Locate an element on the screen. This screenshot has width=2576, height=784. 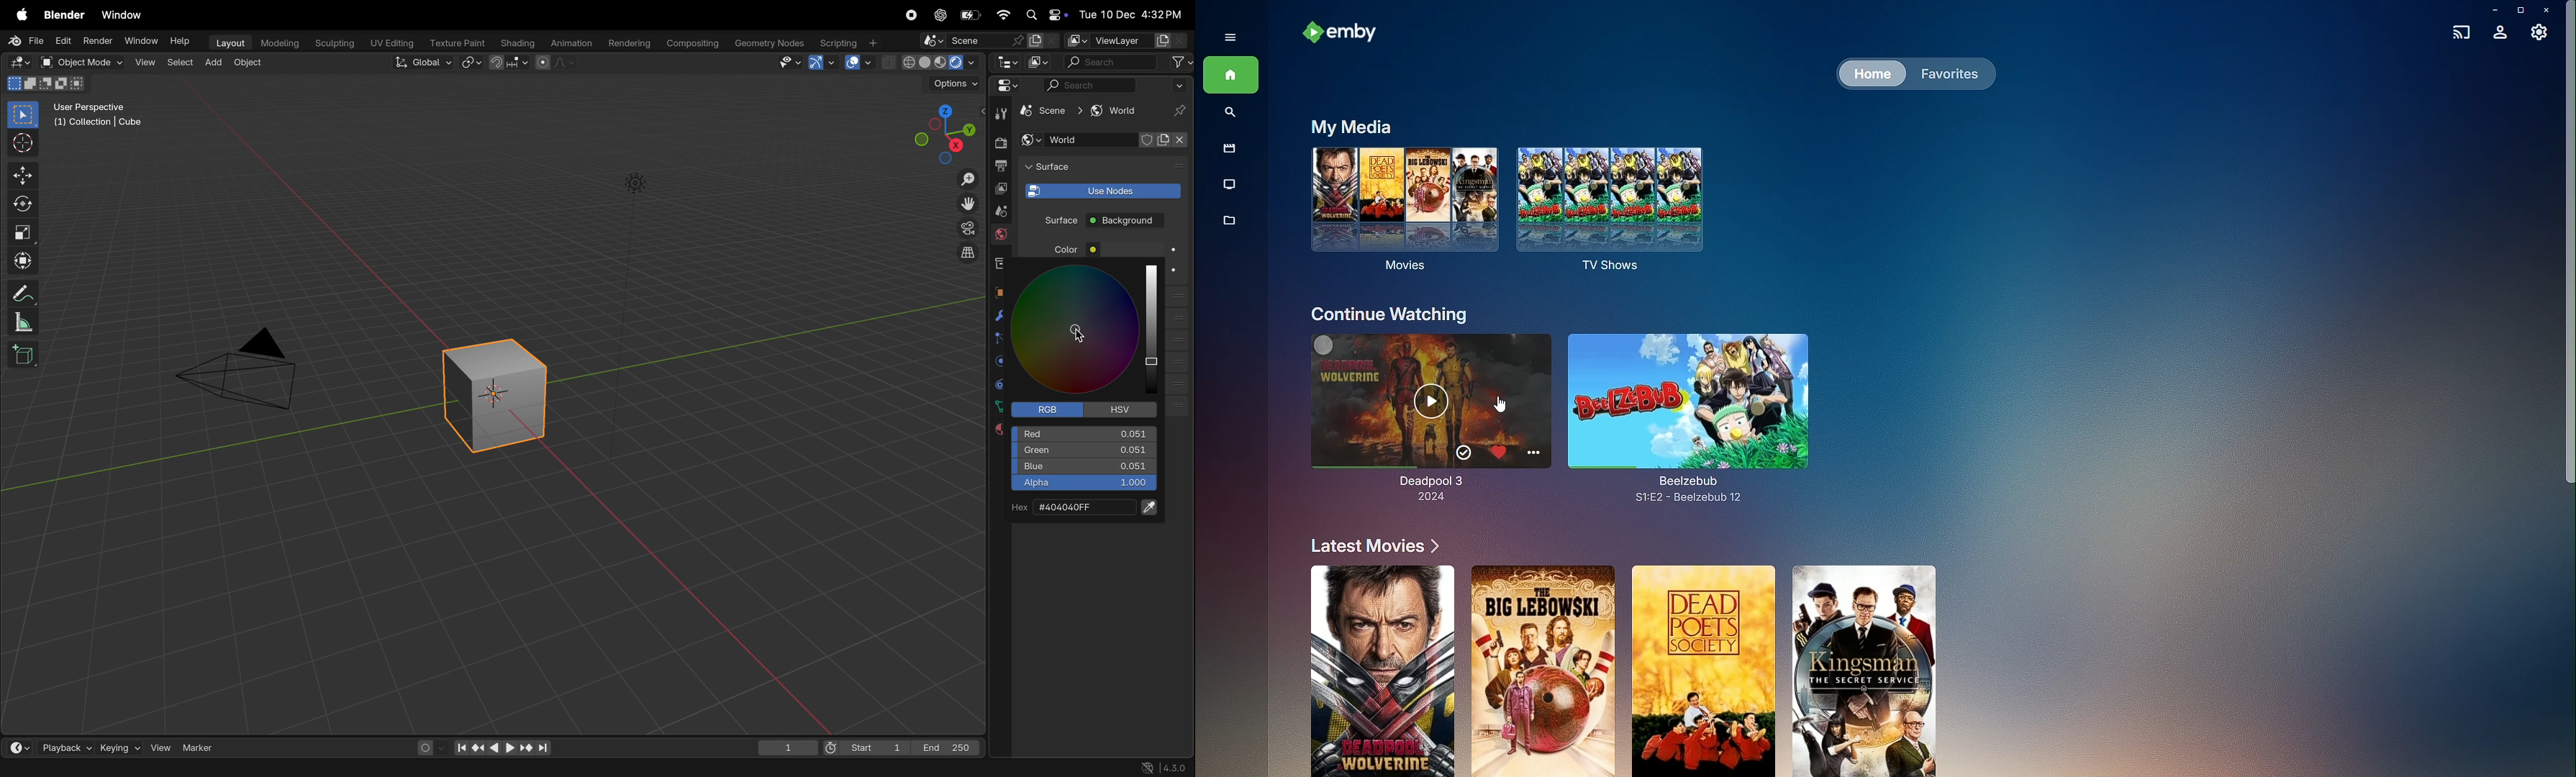
camera is located at coordinates (248, 369).